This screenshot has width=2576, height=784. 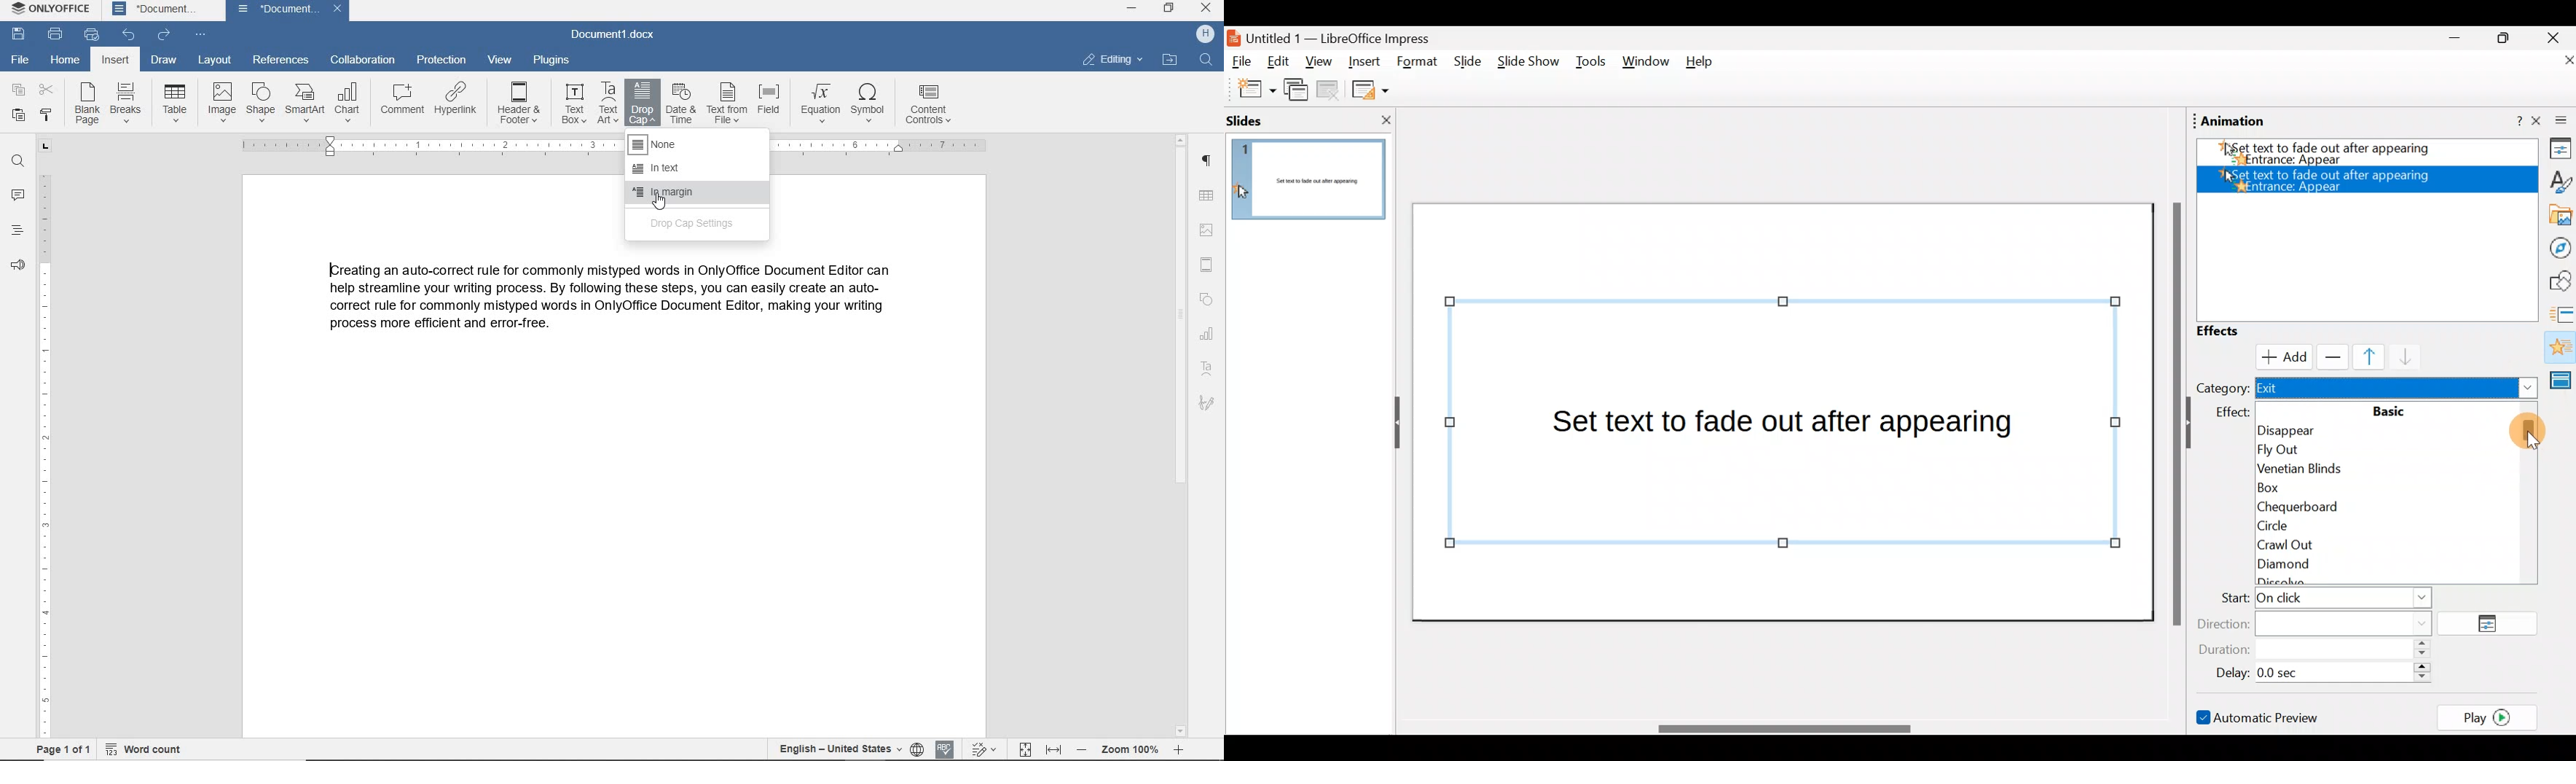 What do you see at coordinates (2332, 467) in the screenshot?
I see `Venetian blinds` at bounding box center [2332, 467].